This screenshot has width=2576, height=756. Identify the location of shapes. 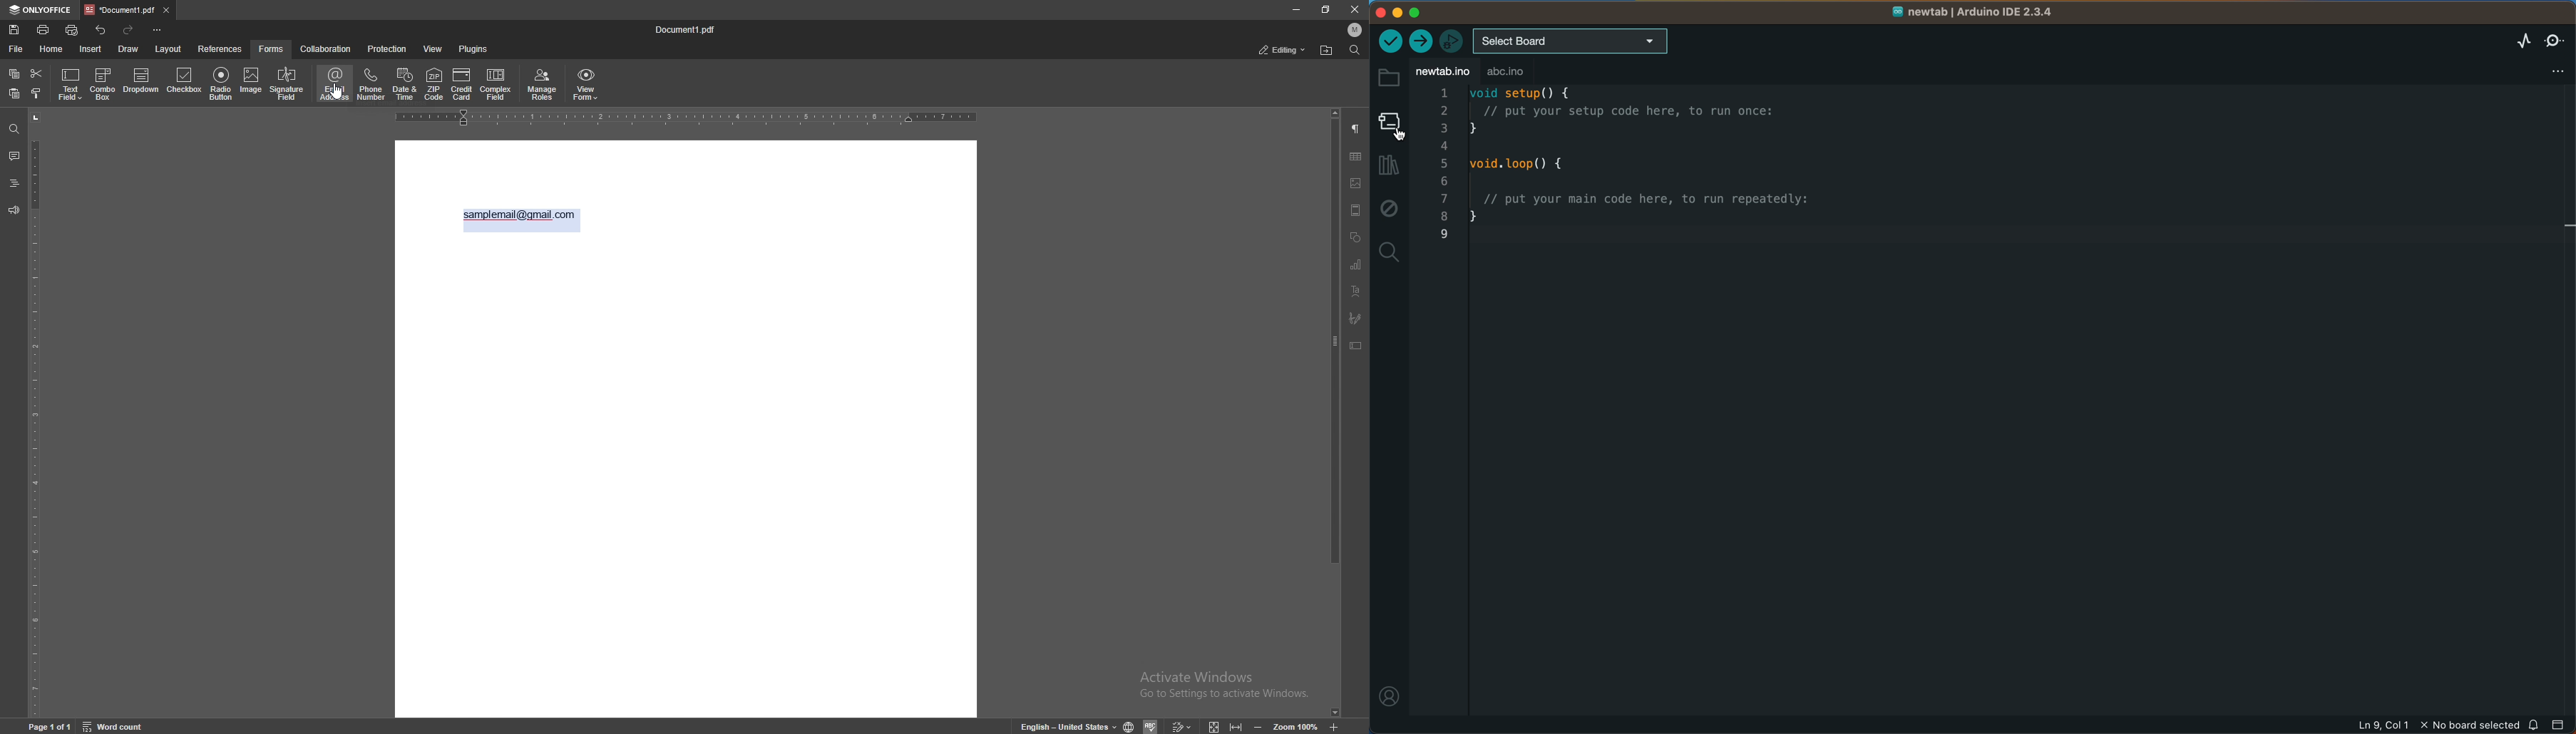
(1355, 236).